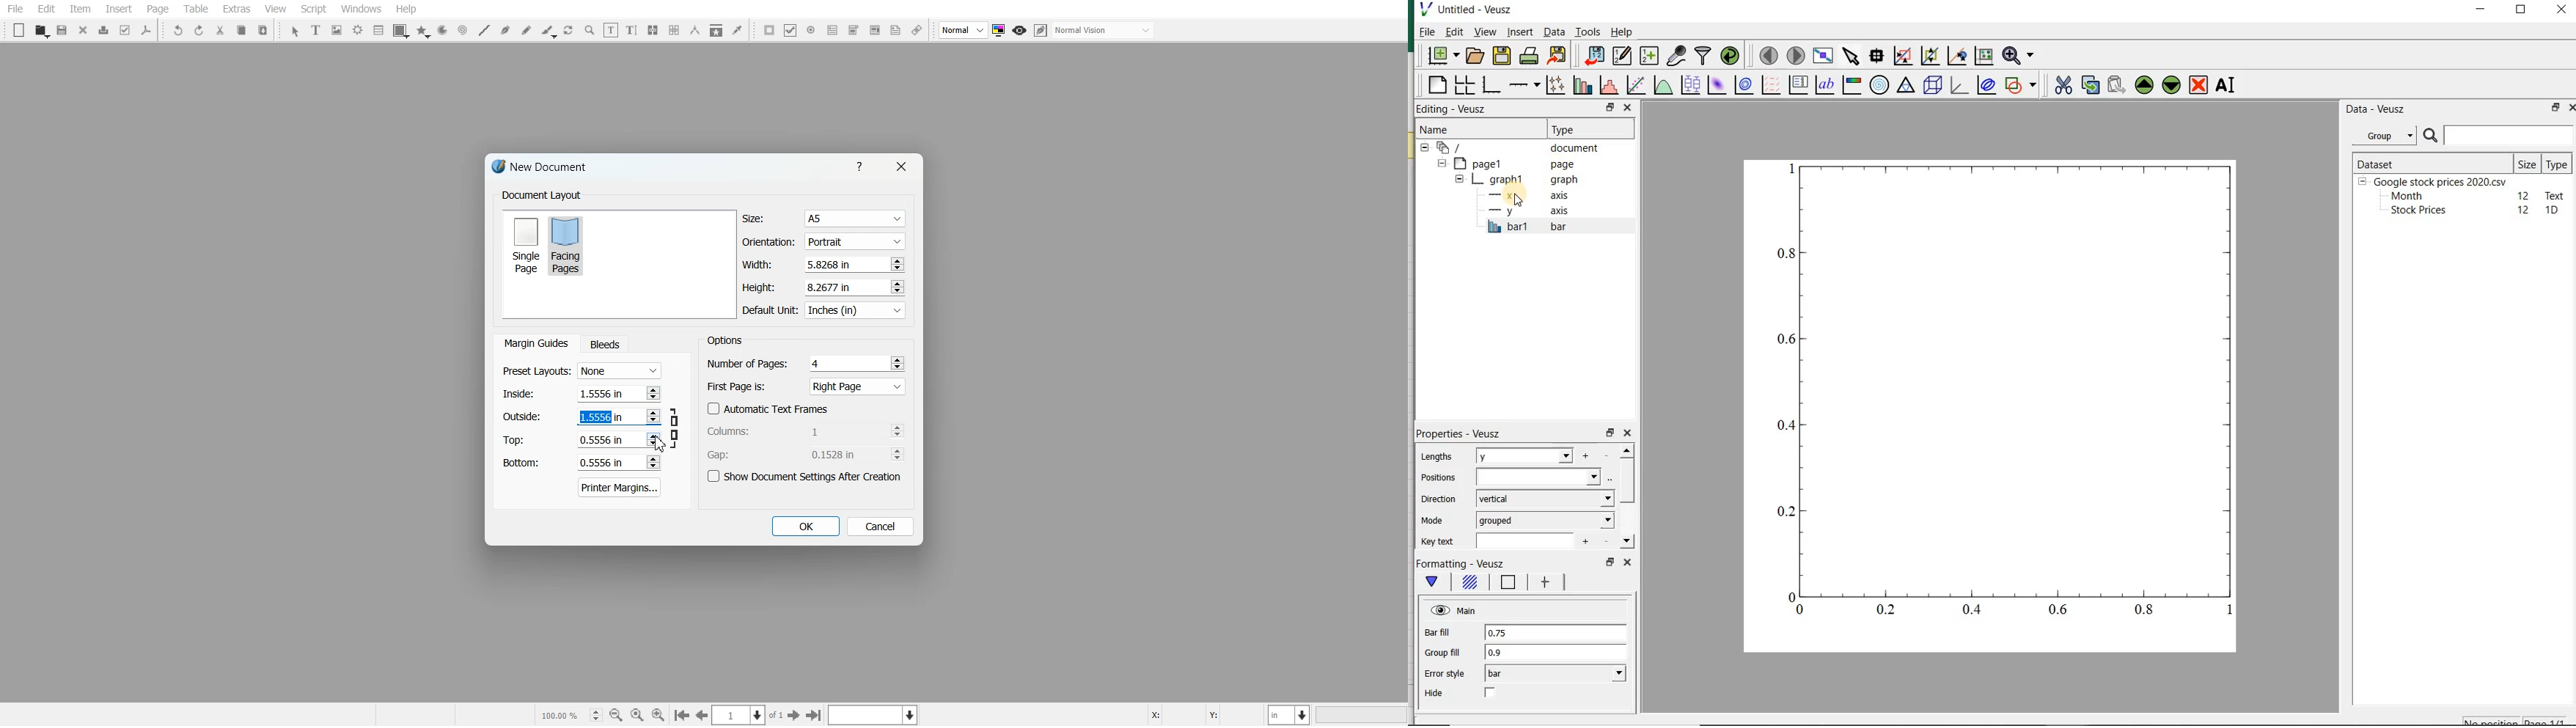 The image size is (2576, 728). Describe the element at coordinates (220, 30) in the screenshot. I see `Cut` at that location.